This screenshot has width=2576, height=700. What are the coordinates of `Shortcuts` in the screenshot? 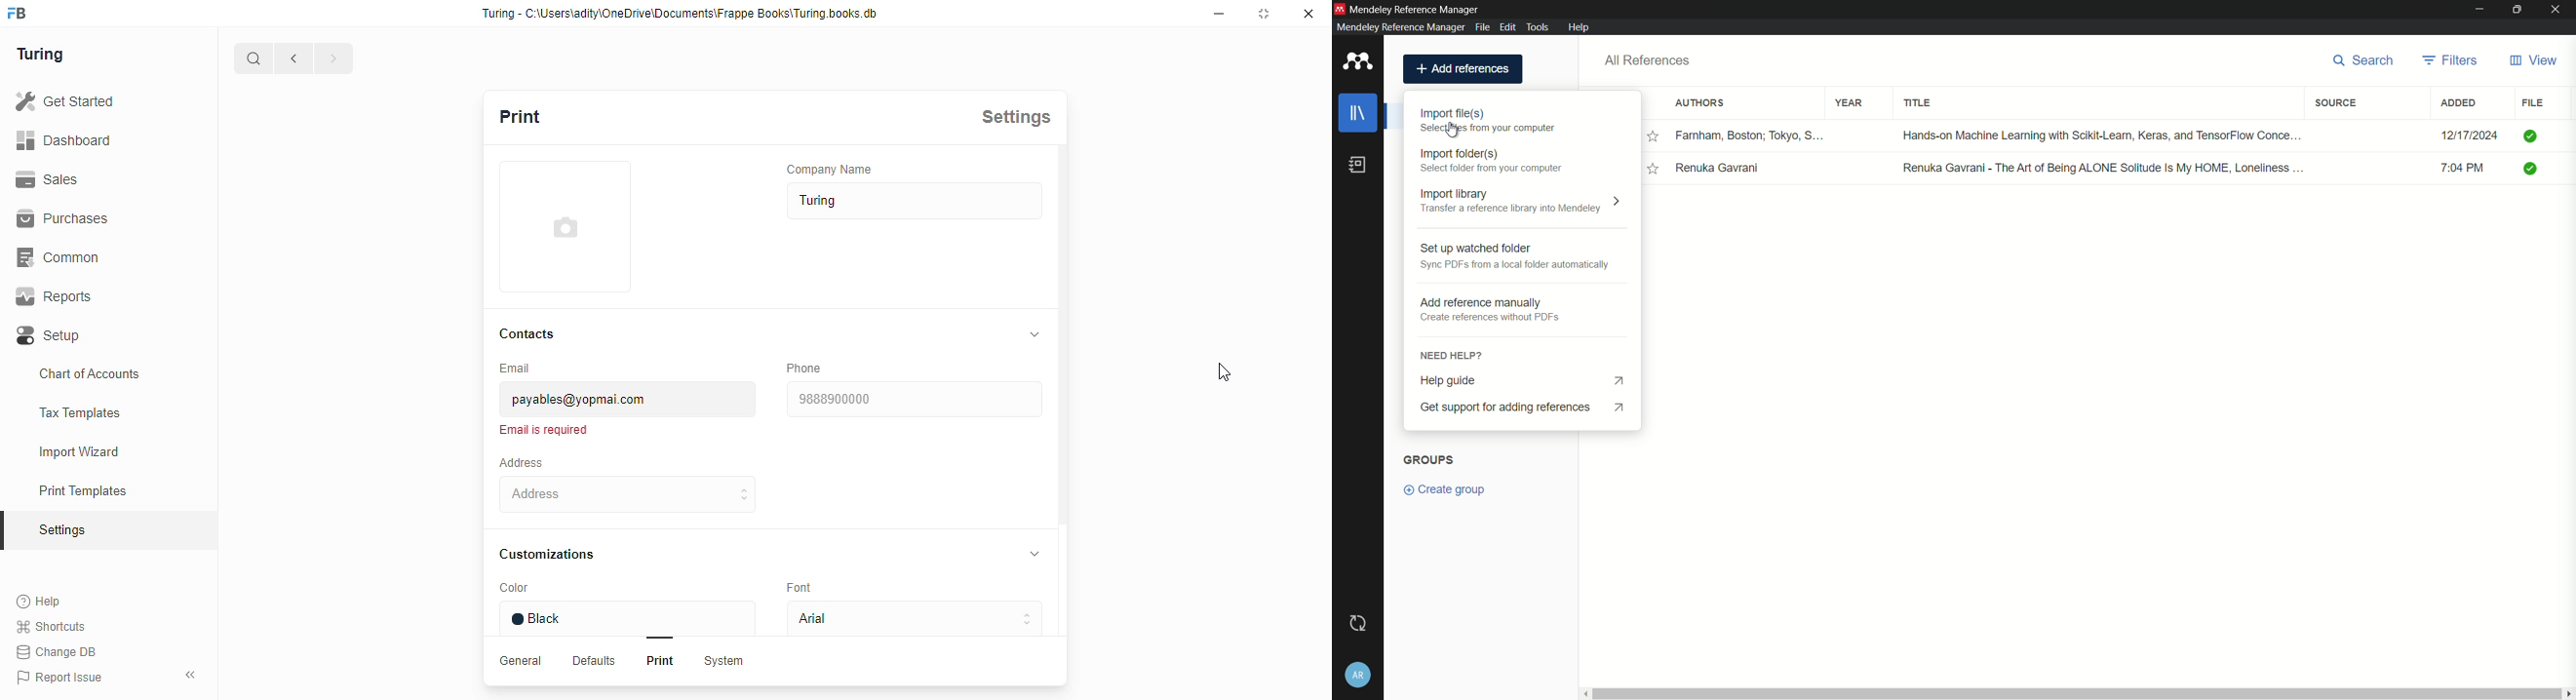 It's located at (56, 626).